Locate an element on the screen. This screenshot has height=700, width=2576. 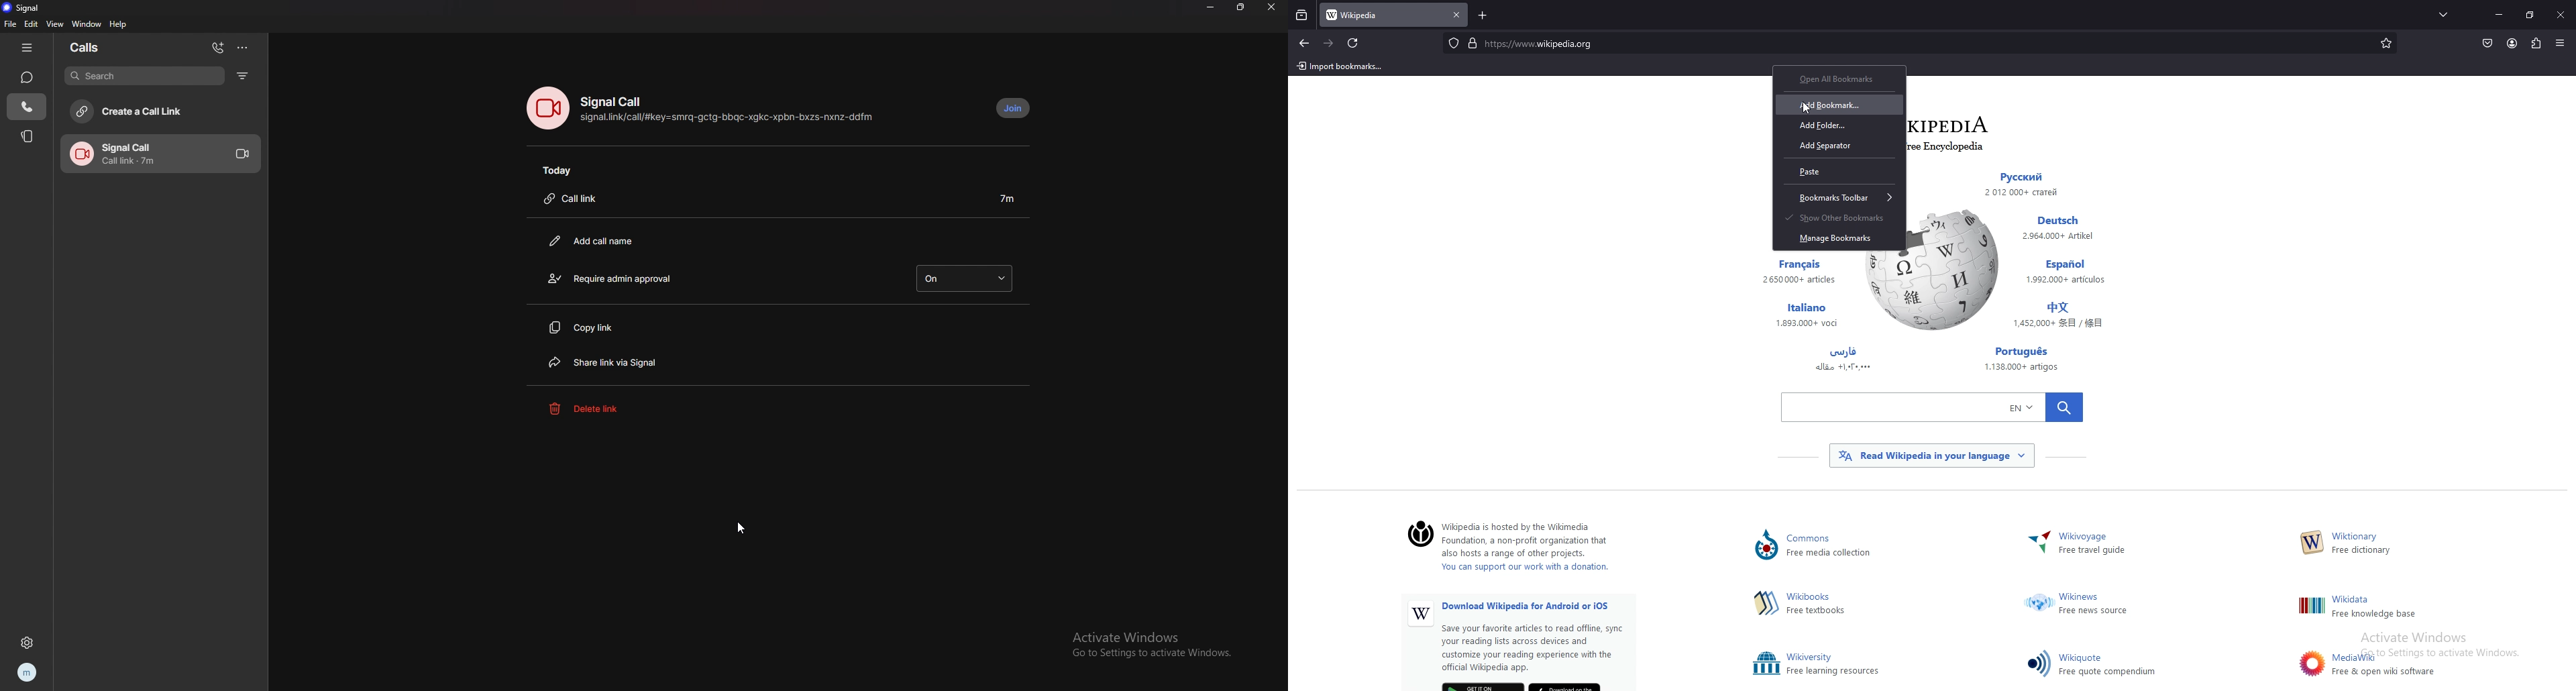
W—
Free dictionary is located at coordinates (2361, 544).